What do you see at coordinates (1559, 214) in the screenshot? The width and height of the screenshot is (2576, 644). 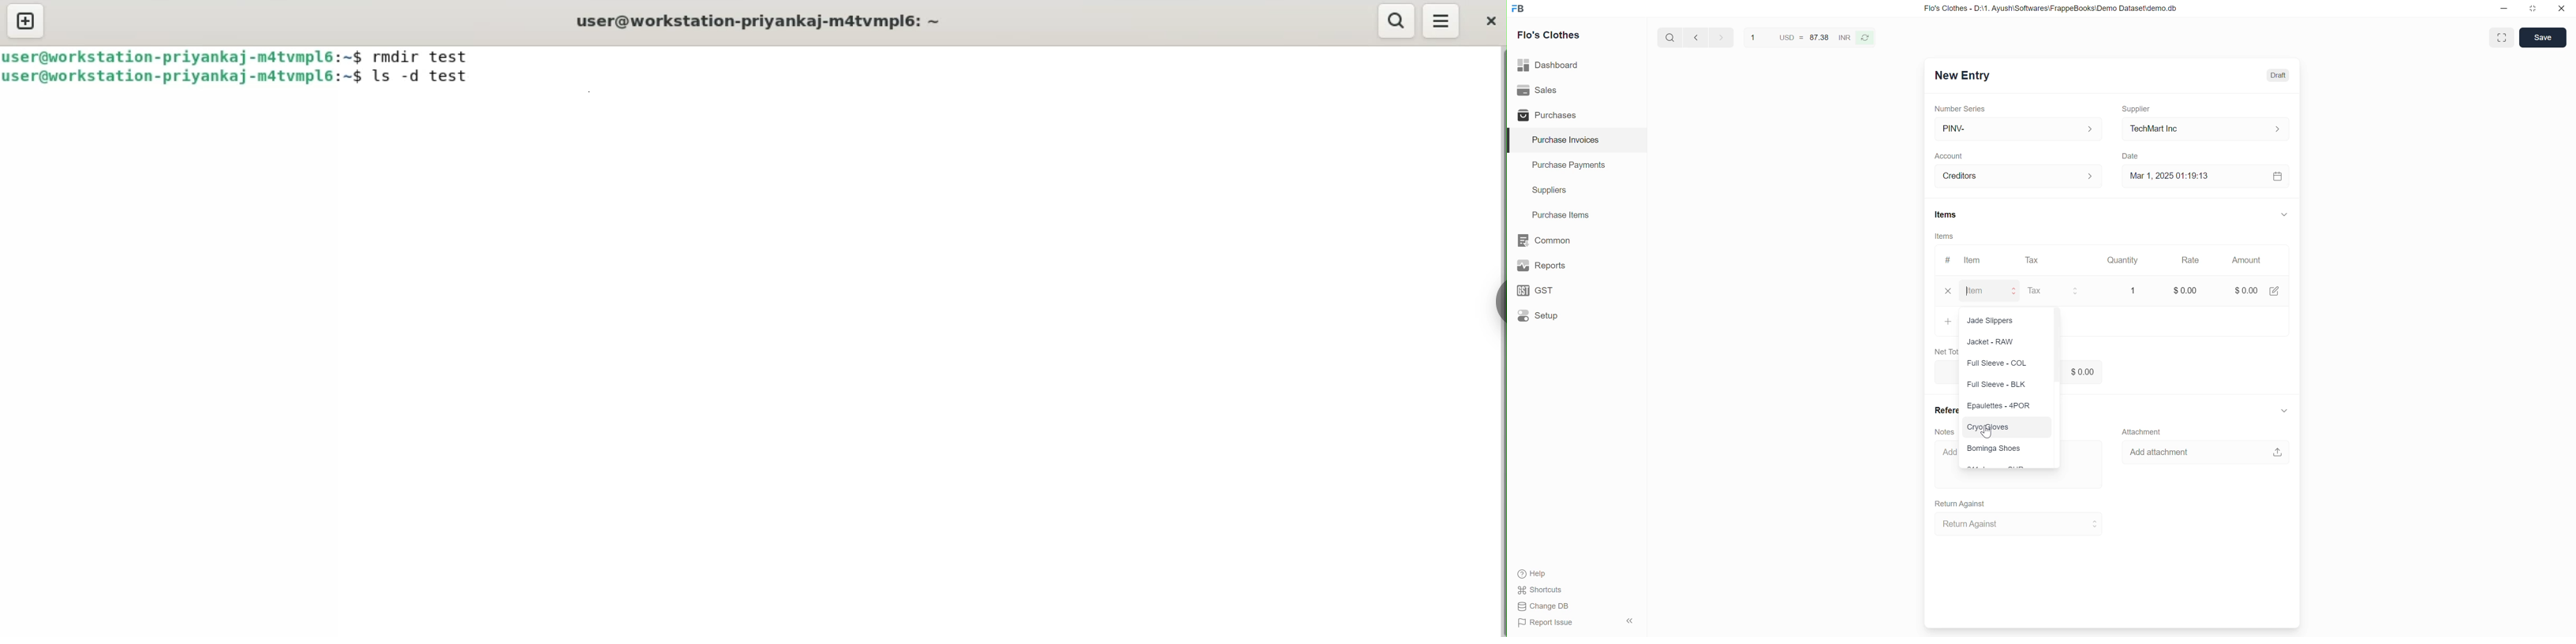 I see `Purchase Items` at bounding box center [1559, 214].